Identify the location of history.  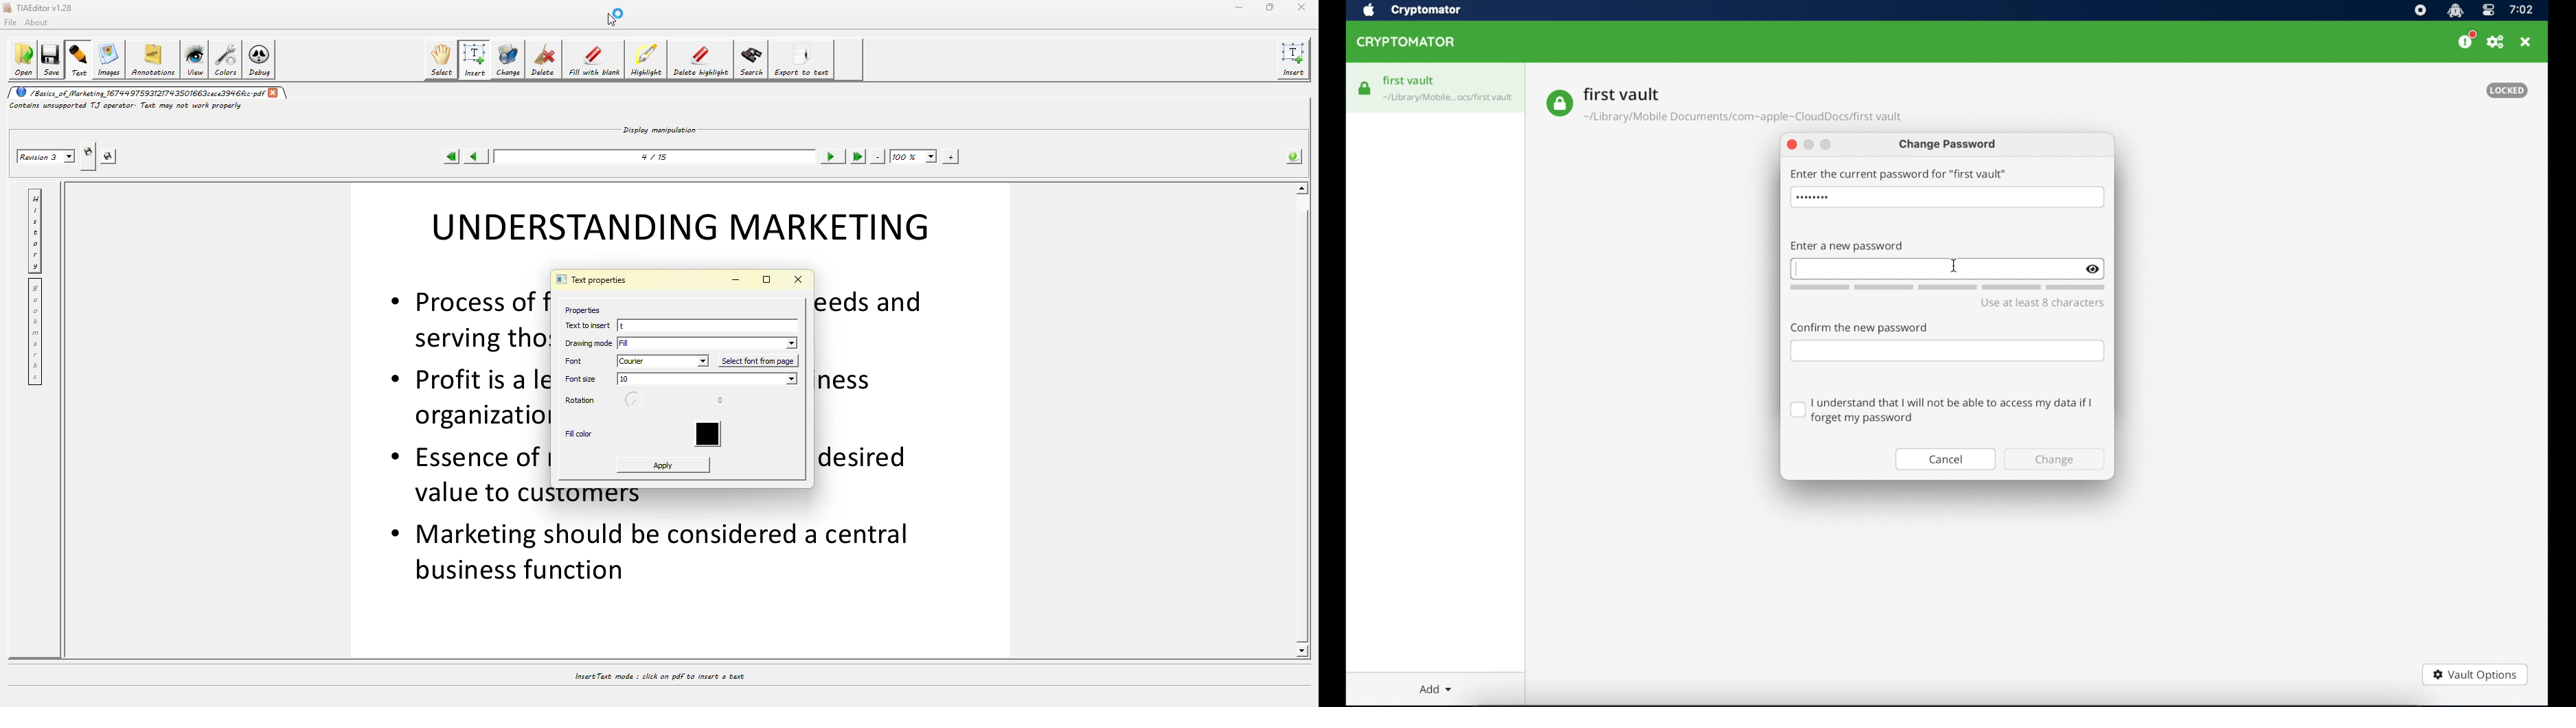
(35, 229).